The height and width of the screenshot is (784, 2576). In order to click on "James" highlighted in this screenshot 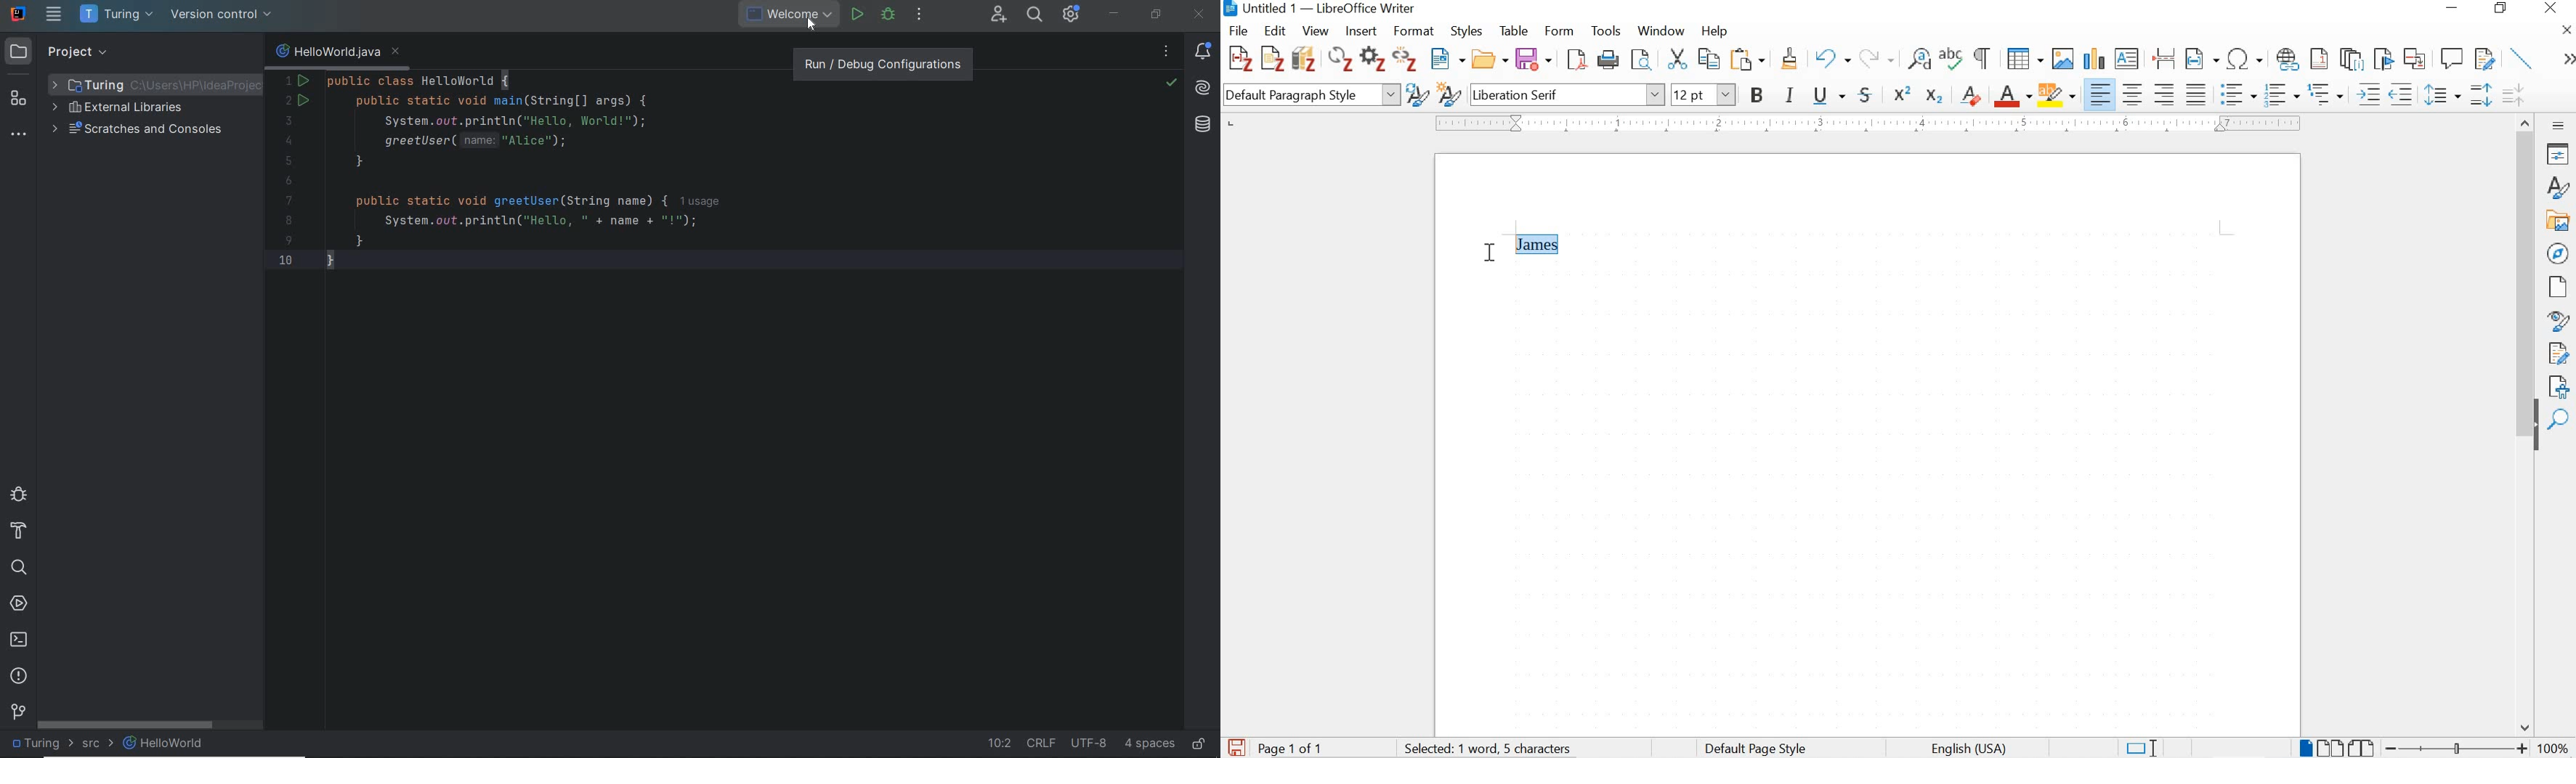, I will do `click(1538, 244)`.